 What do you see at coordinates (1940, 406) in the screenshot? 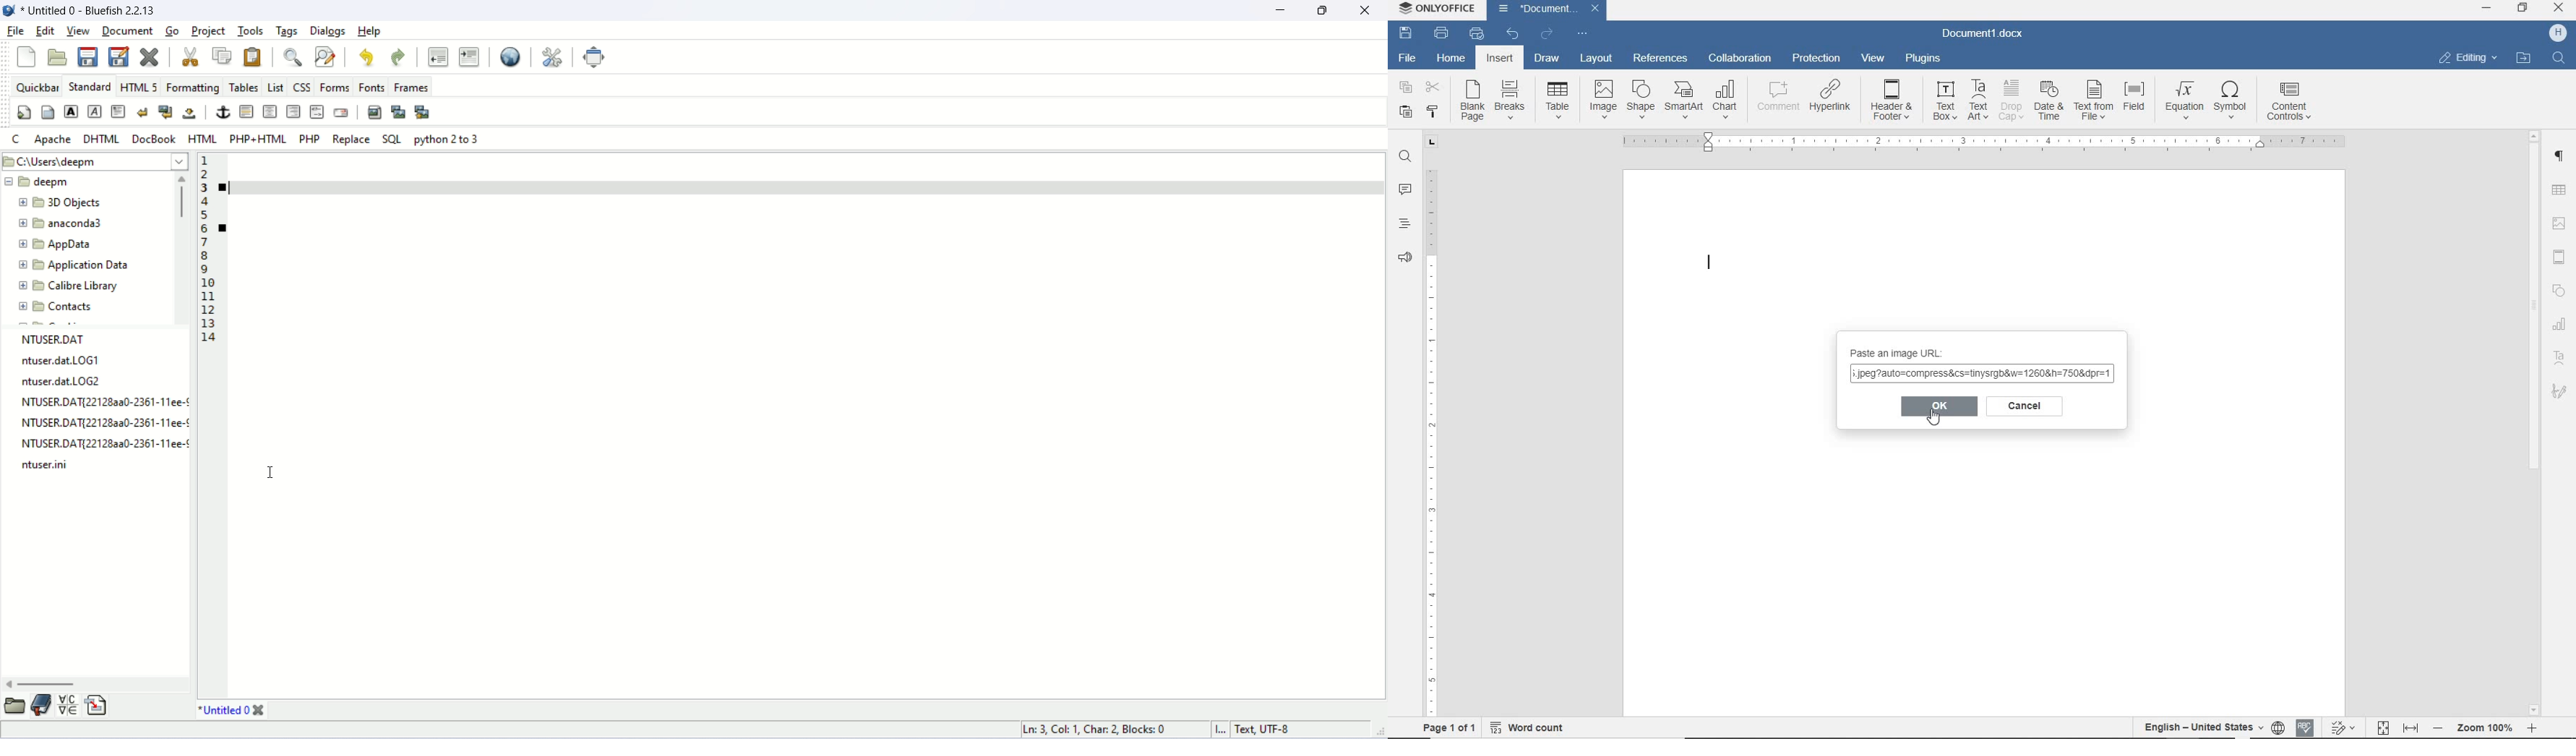
I see `ok` at bounding box center [1940, 406].